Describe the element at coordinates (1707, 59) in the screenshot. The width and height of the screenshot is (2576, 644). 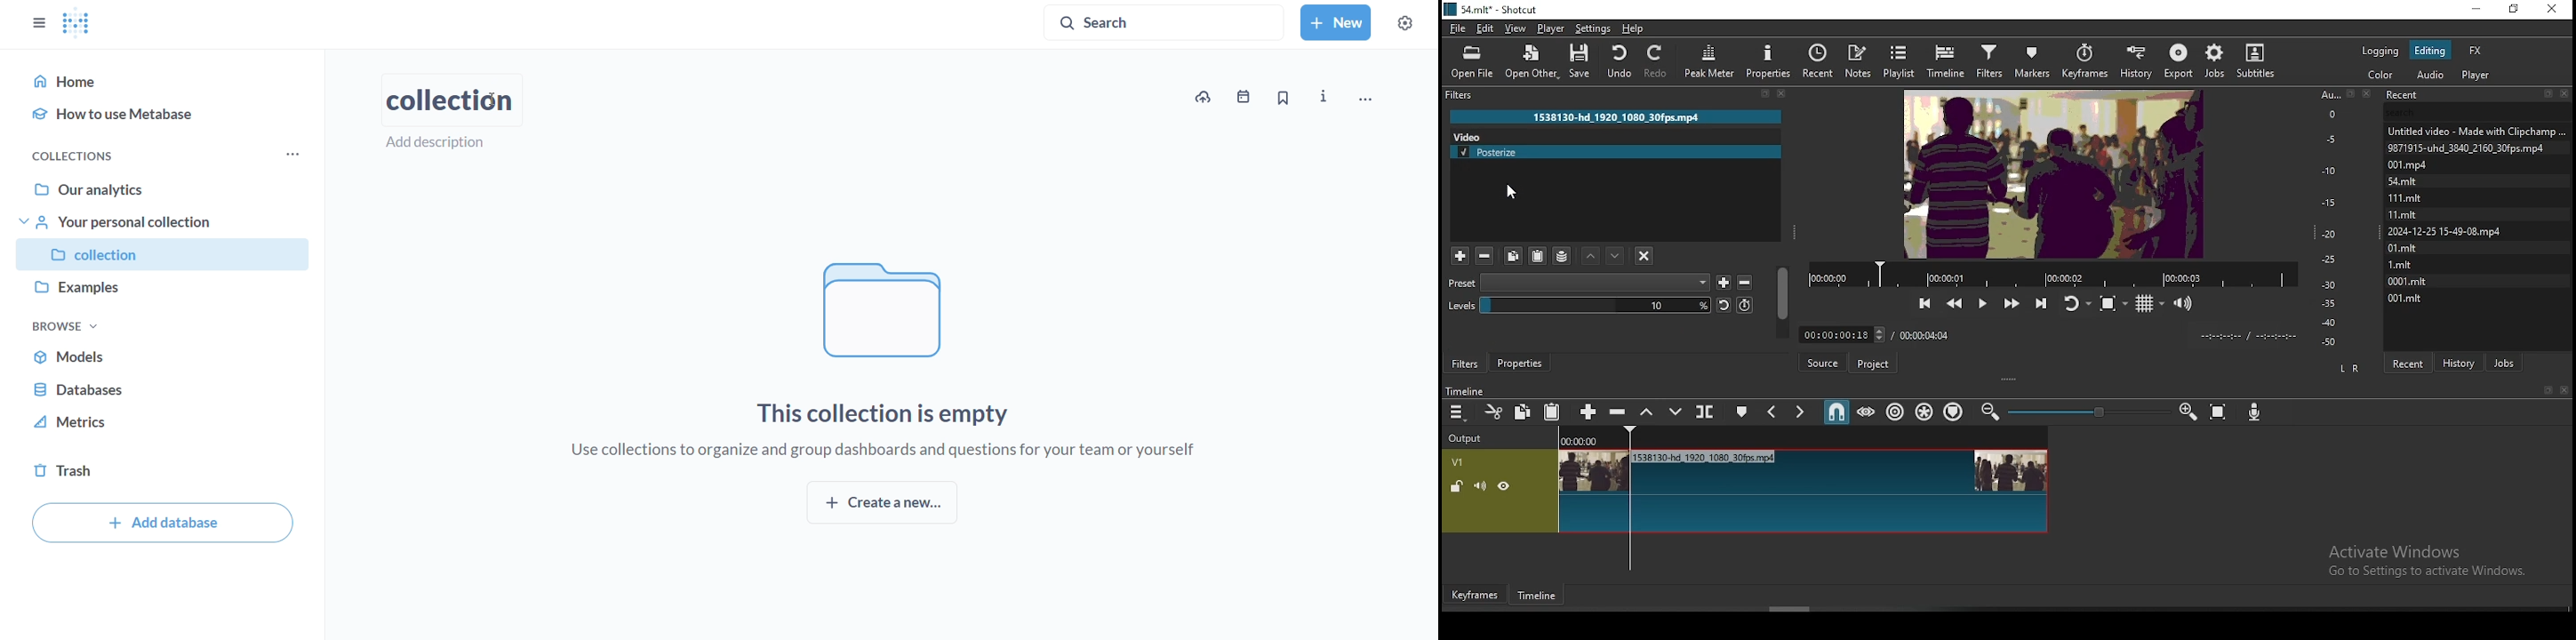
I see `peak meter` at that location.